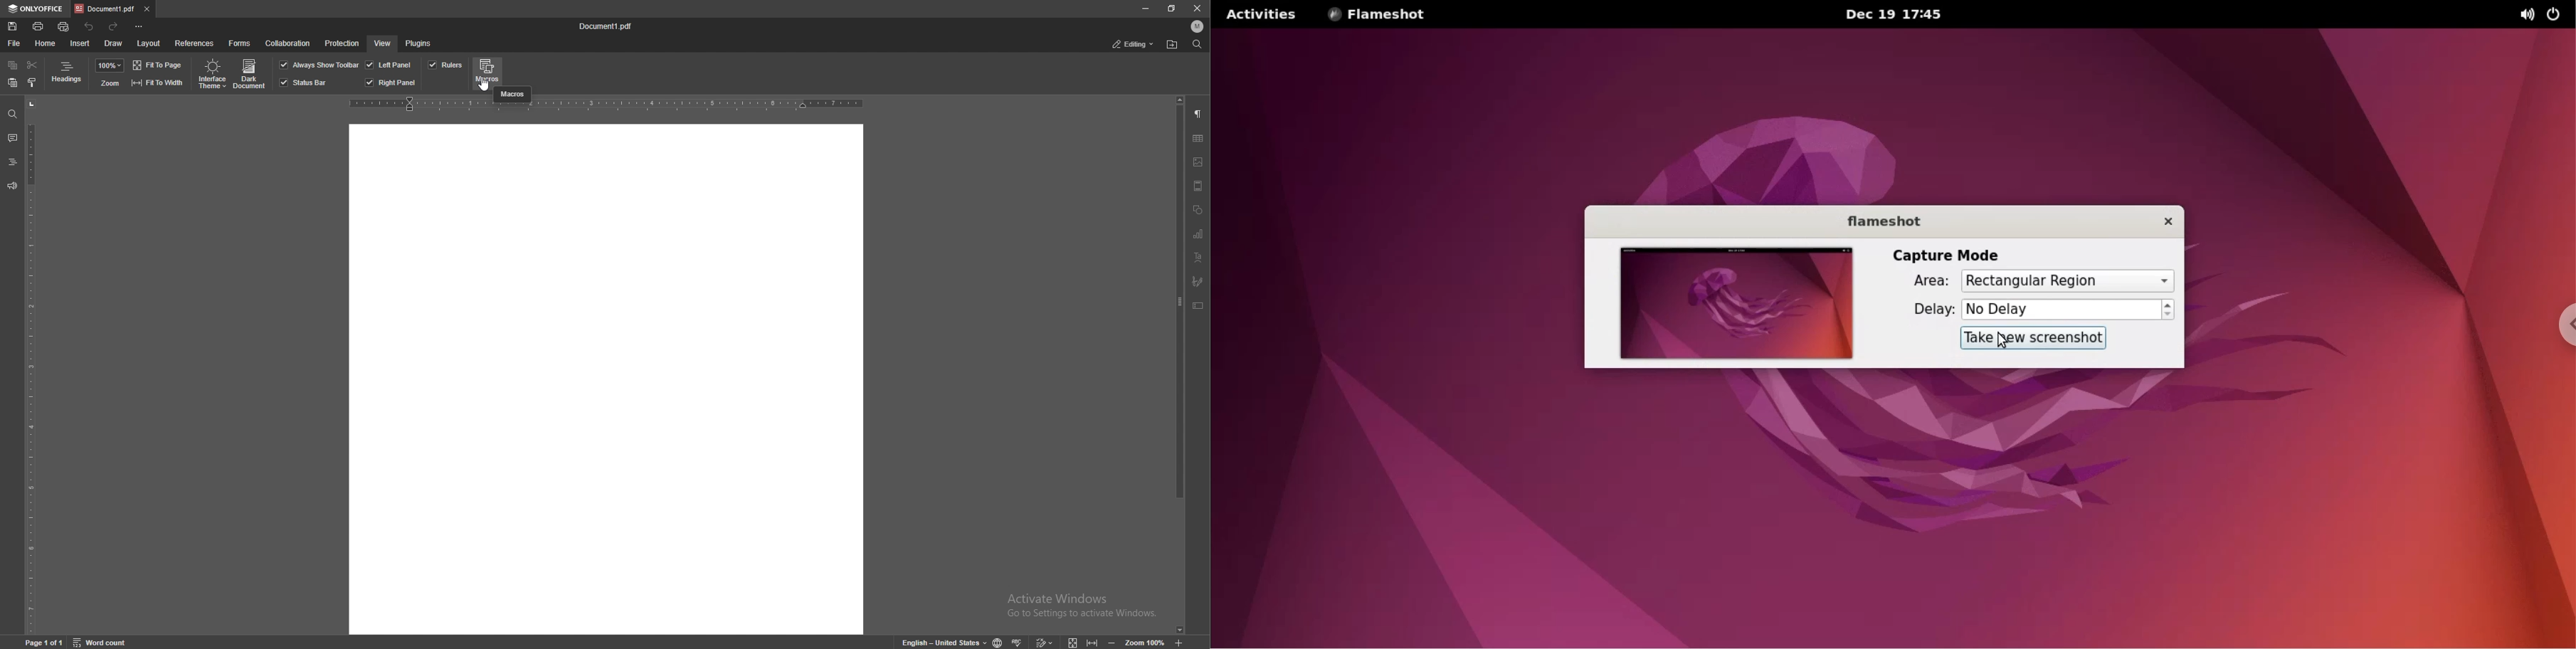 The width and height of the screenshot is (2576, 672). Describe the element at coordinates (1200, 8) in the screenshot. I see `close` at that location.